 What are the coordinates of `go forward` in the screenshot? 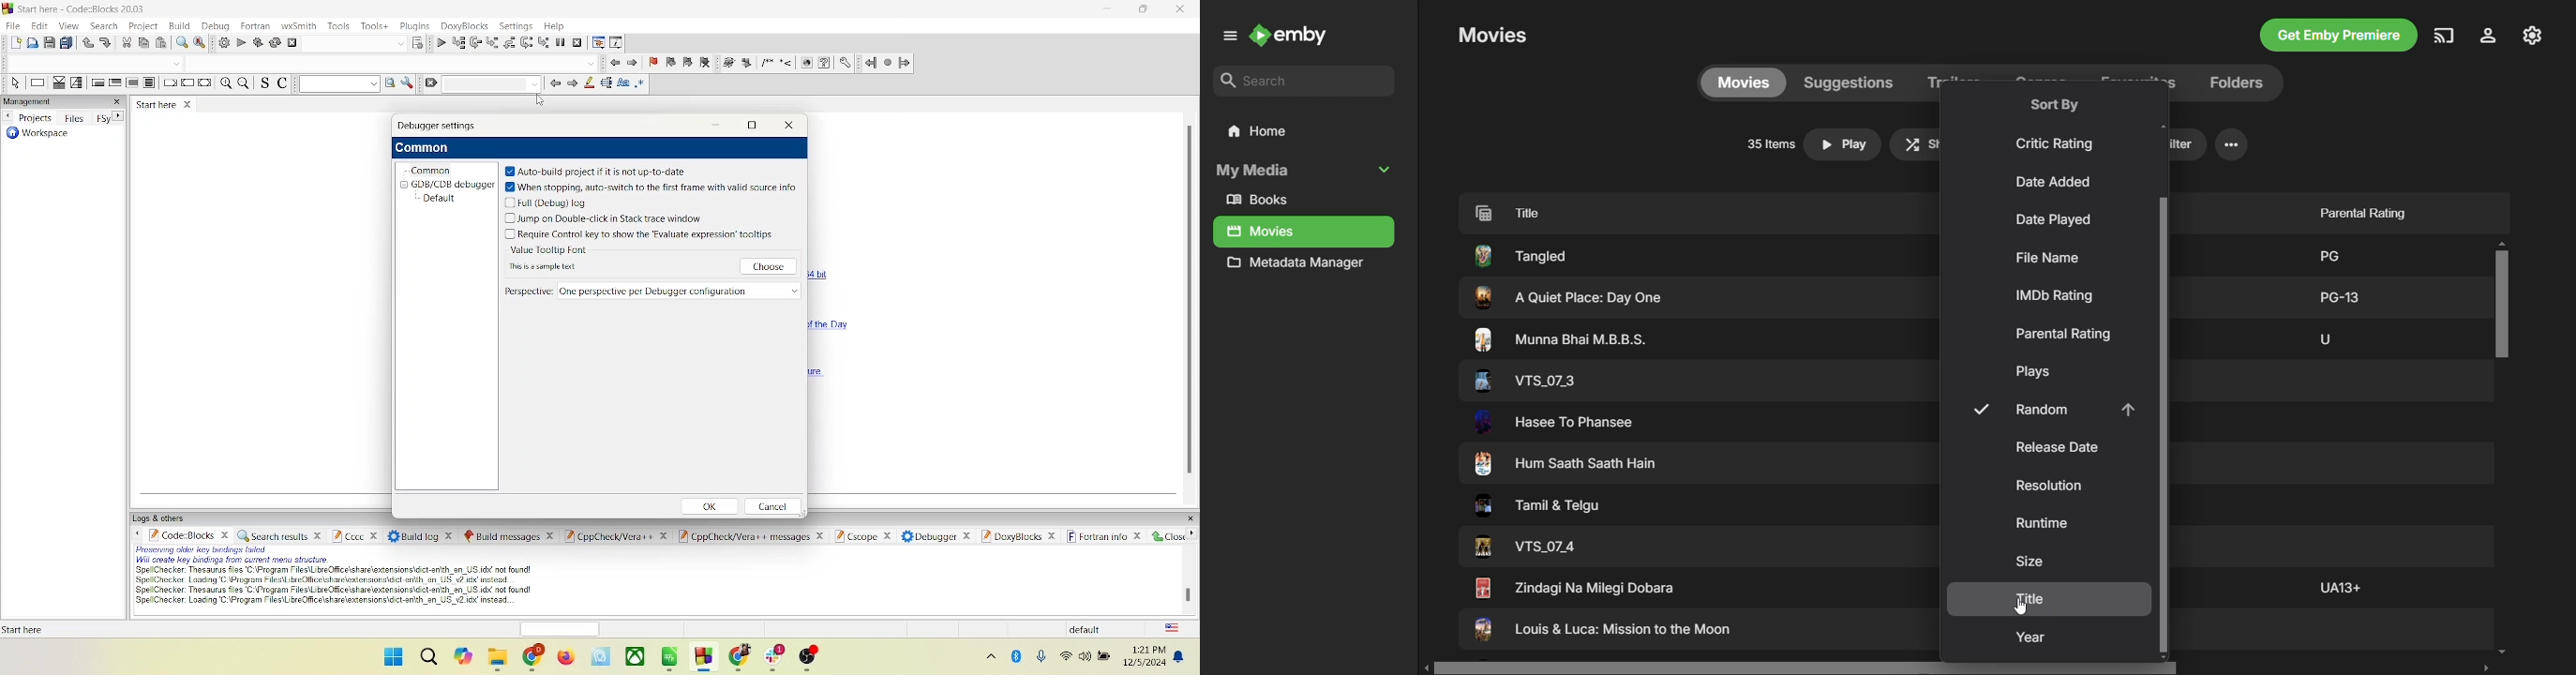 It's located at (573, 83).